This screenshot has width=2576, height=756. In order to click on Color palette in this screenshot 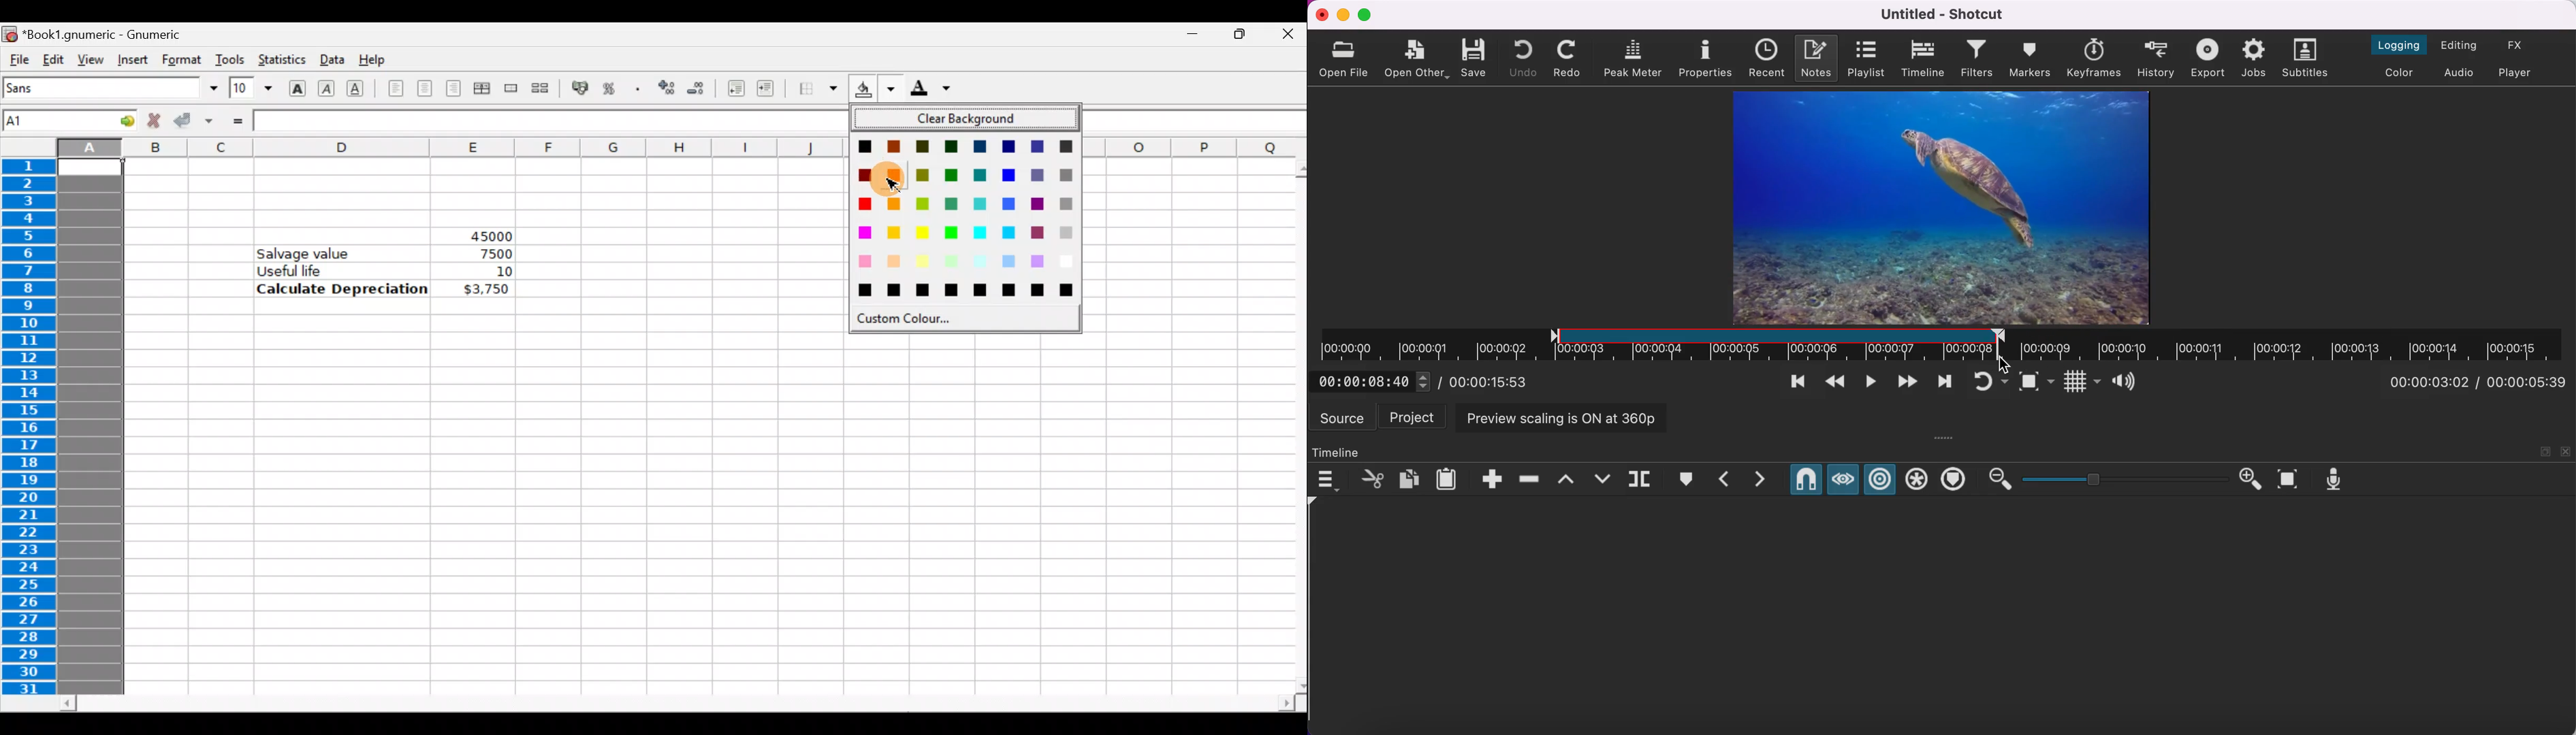, I will do `click(968, 215)`.